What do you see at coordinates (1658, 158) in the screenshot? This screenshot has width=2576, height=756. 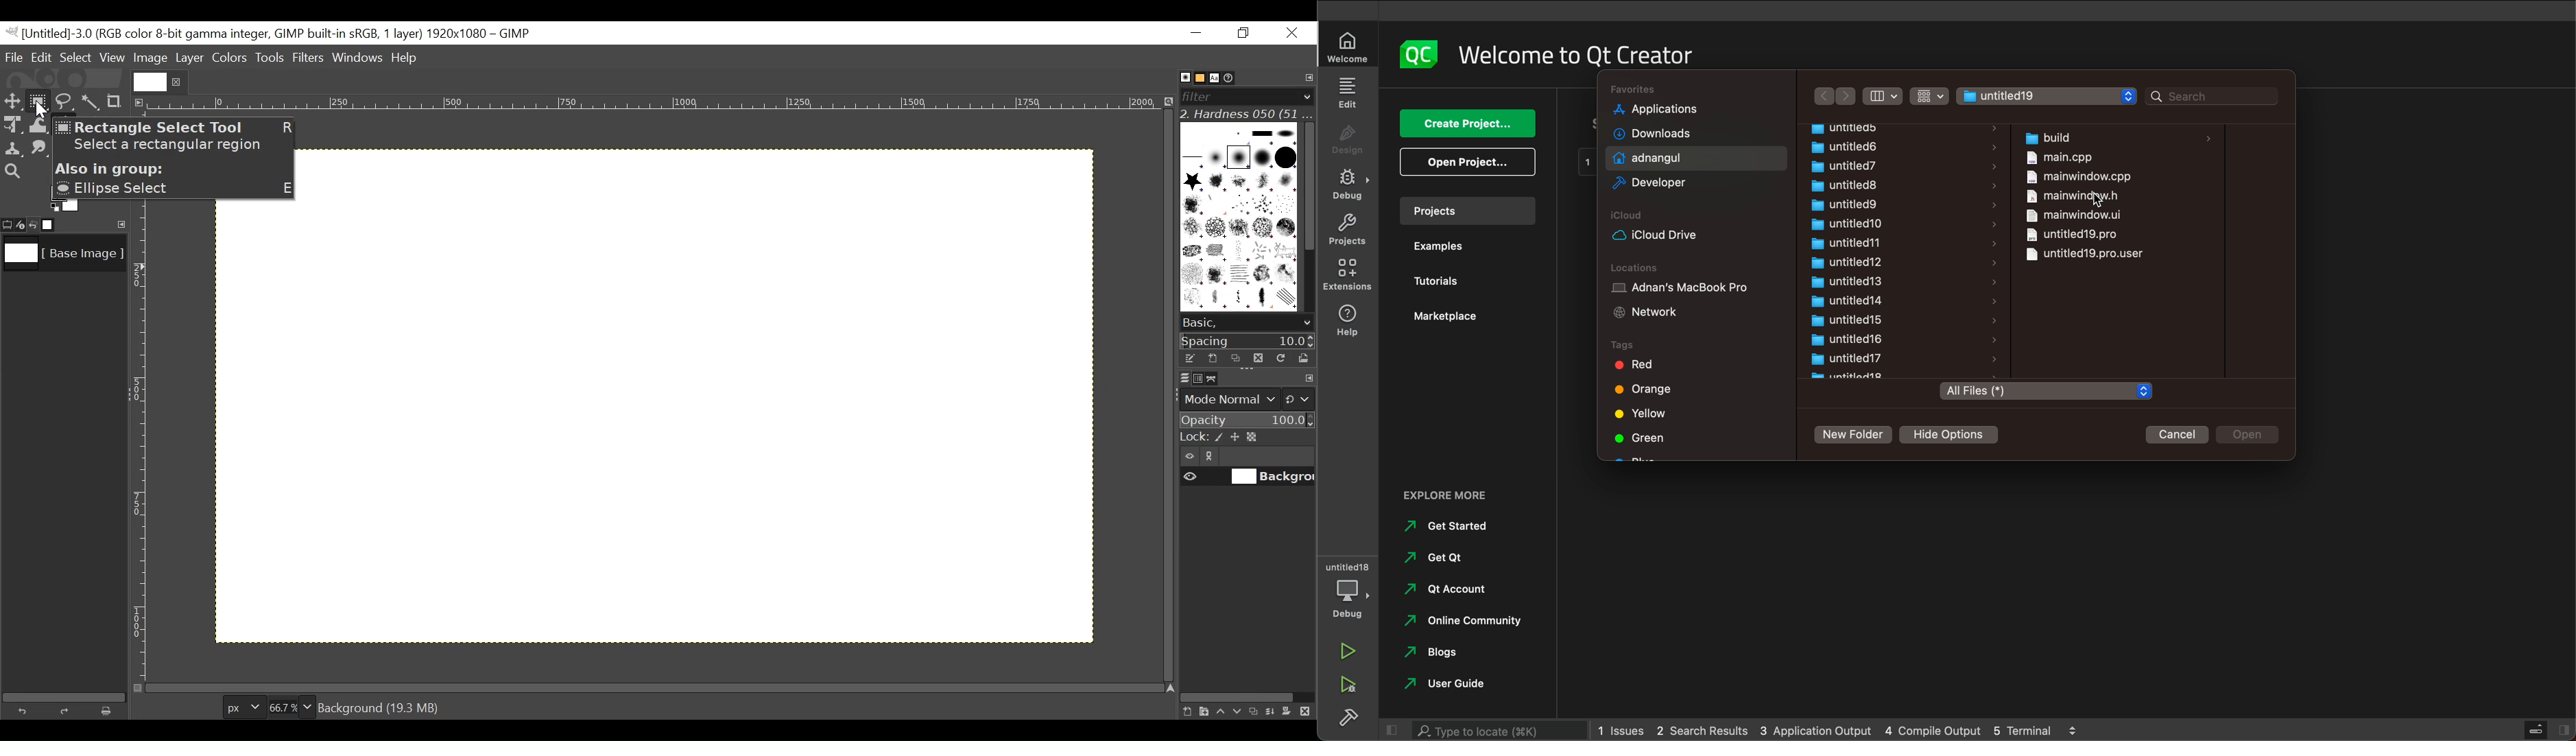 I see `adnan gul` at bounding box center [1658, 158].